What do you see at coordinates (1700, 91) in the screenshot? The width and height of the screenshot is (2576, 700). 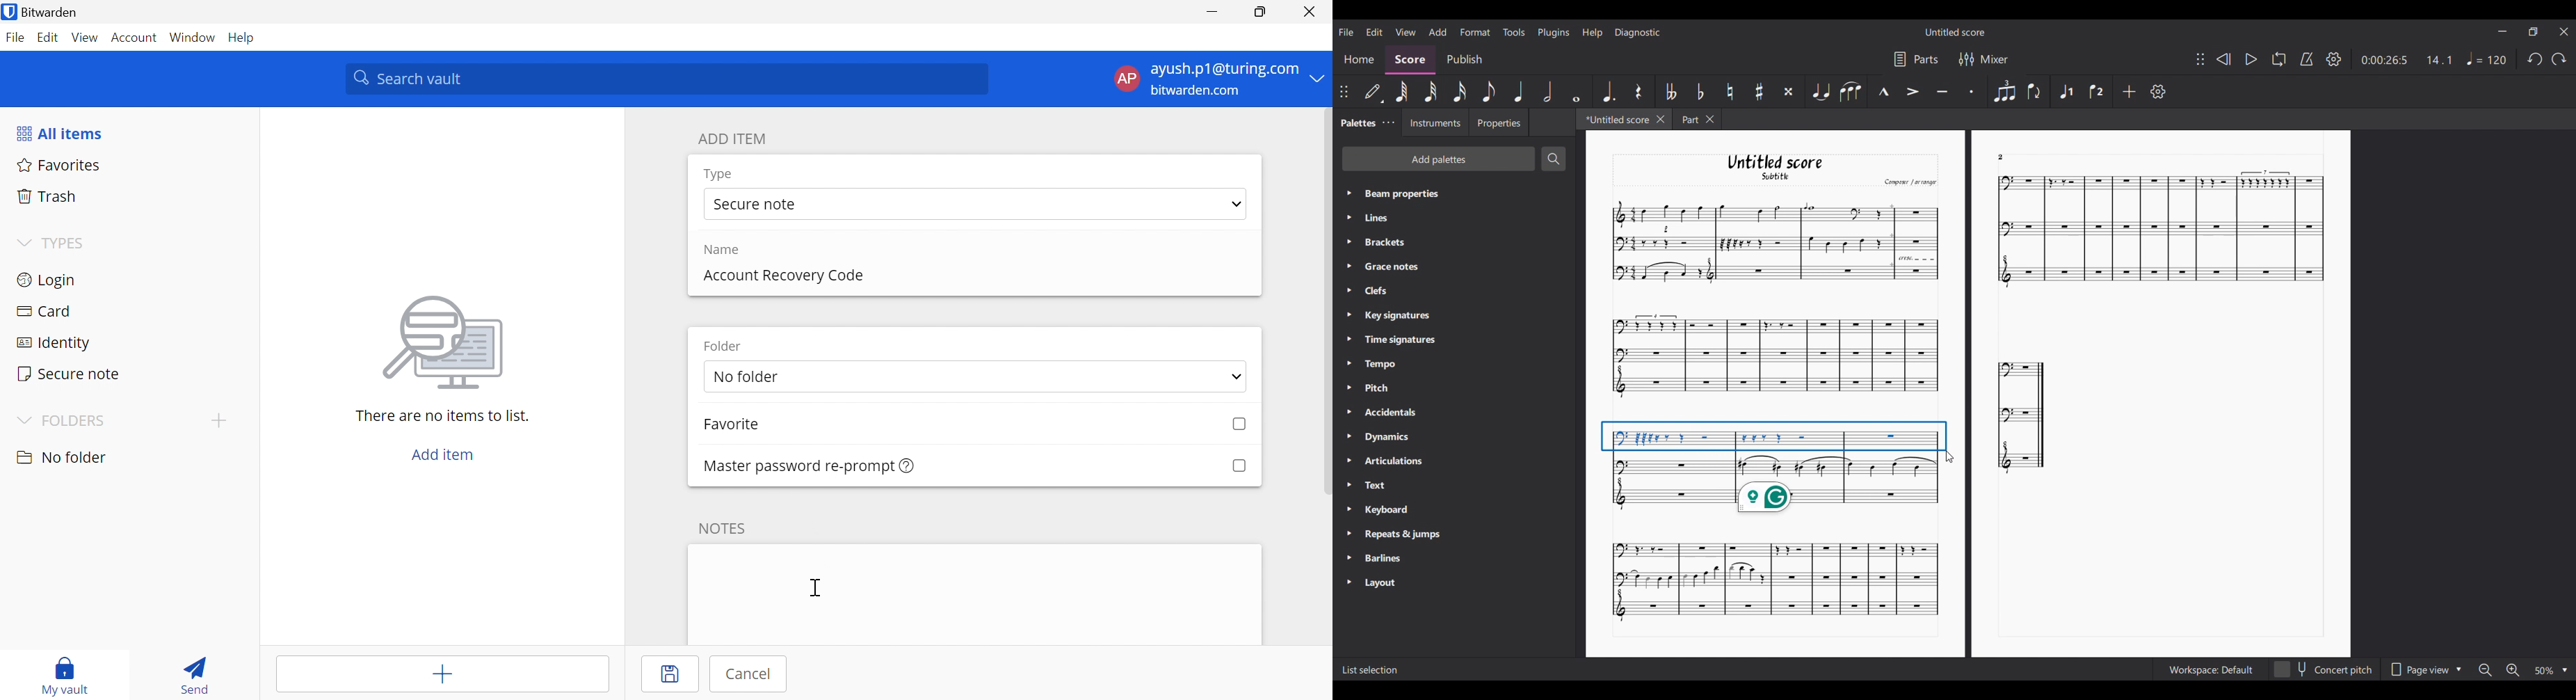 I see `Toggle flat` at bounding box center [1700, 91].